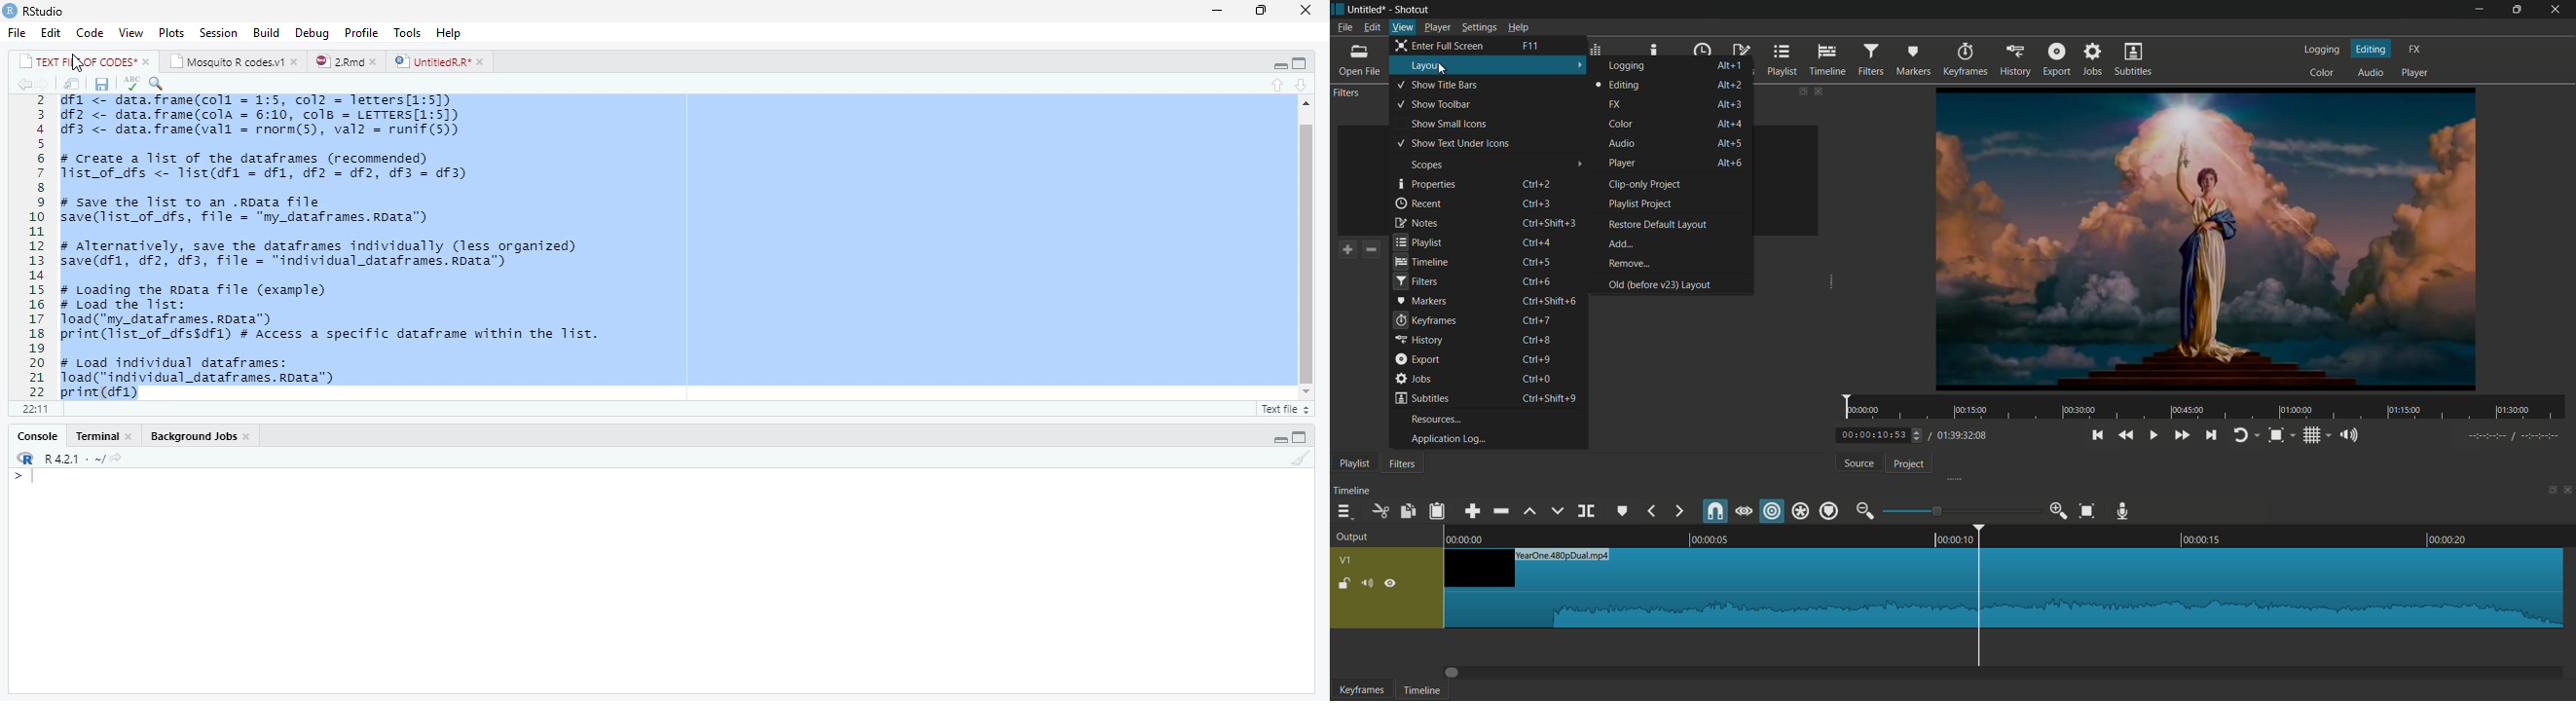 This screenshot has height=728, width=2576. Describe the element at coordinates (1219, 10) in the screenshot. I see `Minimize` at that location.